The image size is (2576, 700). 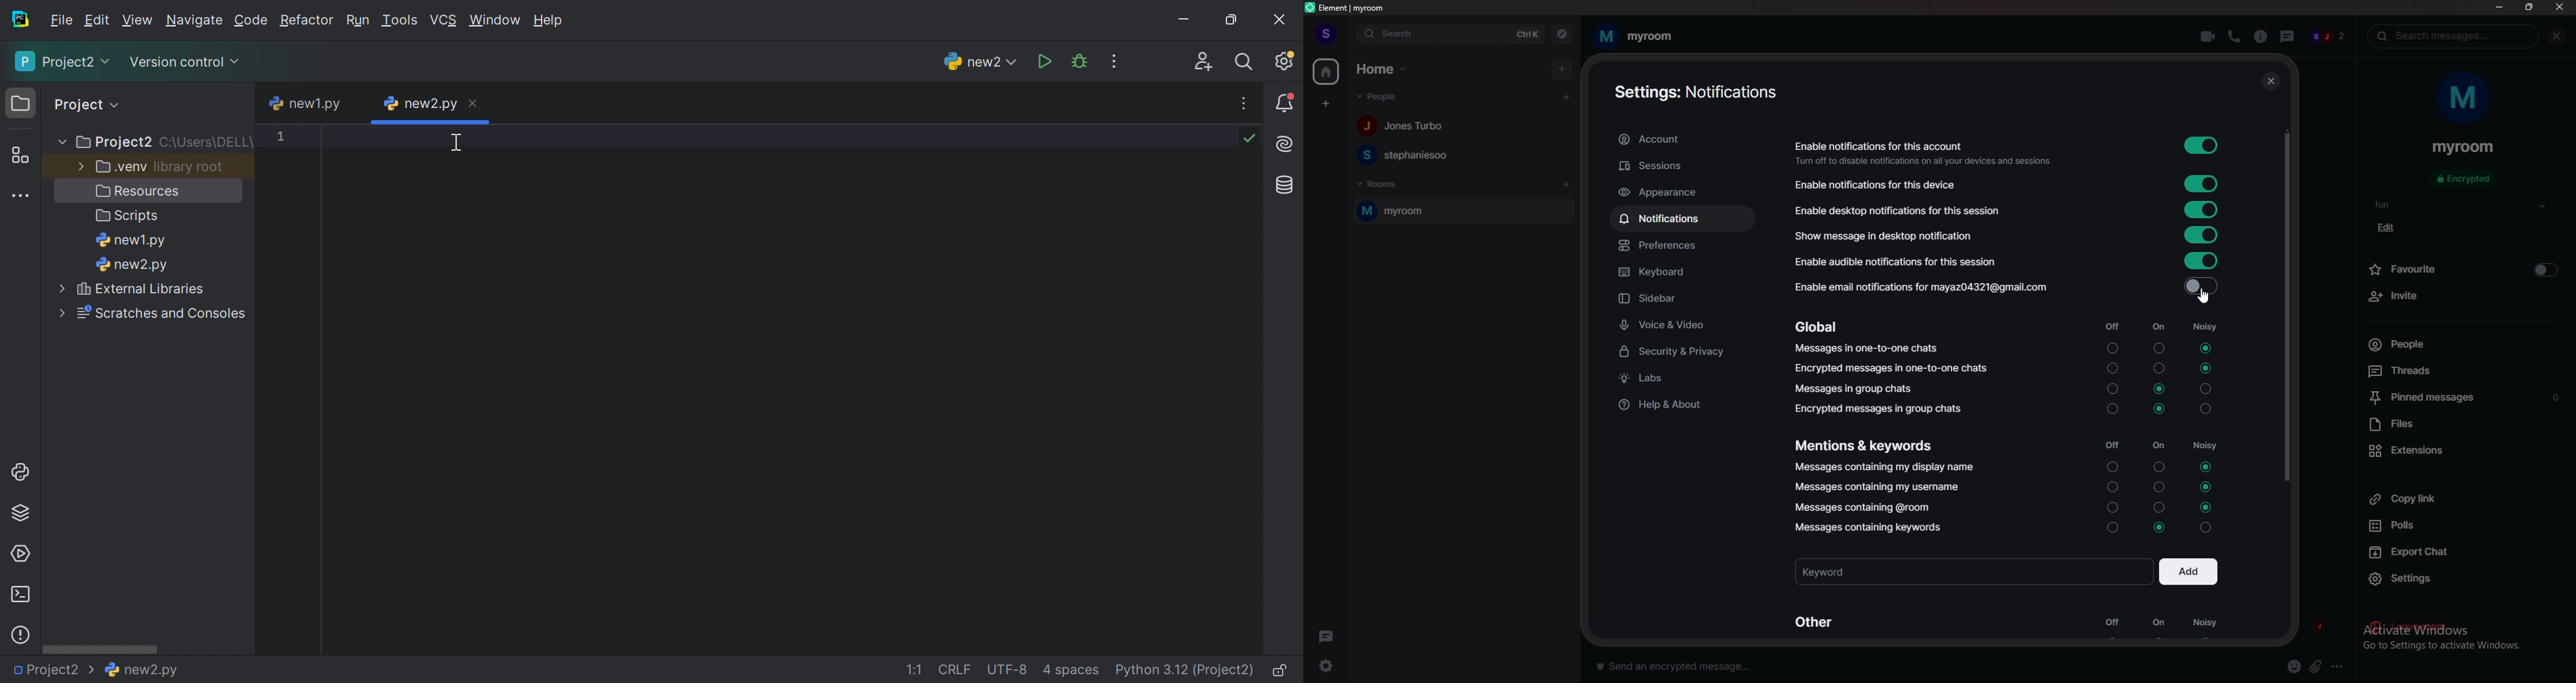 What do you see at coordinates (1326, 635) in the screenshot?
I see `threads` at bounding box center [1326, 635].